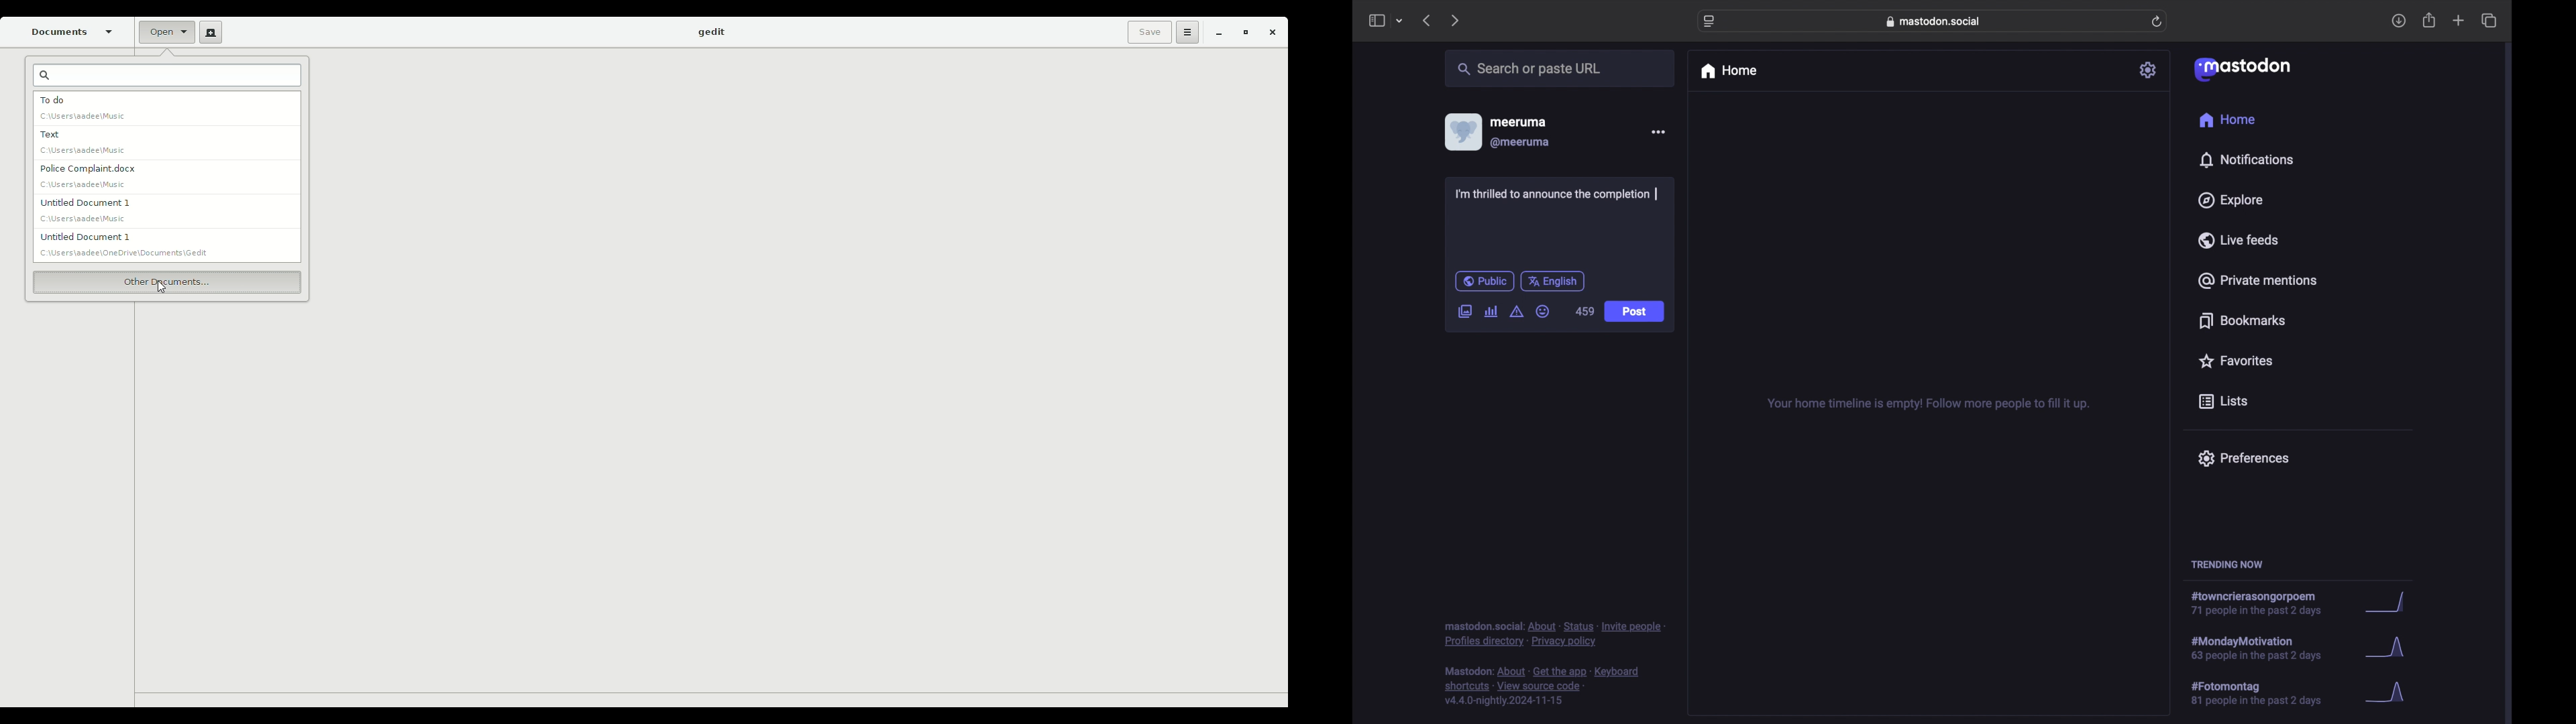  Describe the element at coordinates (166, 282) in the screenshot. I see `Other Documents` at that location.